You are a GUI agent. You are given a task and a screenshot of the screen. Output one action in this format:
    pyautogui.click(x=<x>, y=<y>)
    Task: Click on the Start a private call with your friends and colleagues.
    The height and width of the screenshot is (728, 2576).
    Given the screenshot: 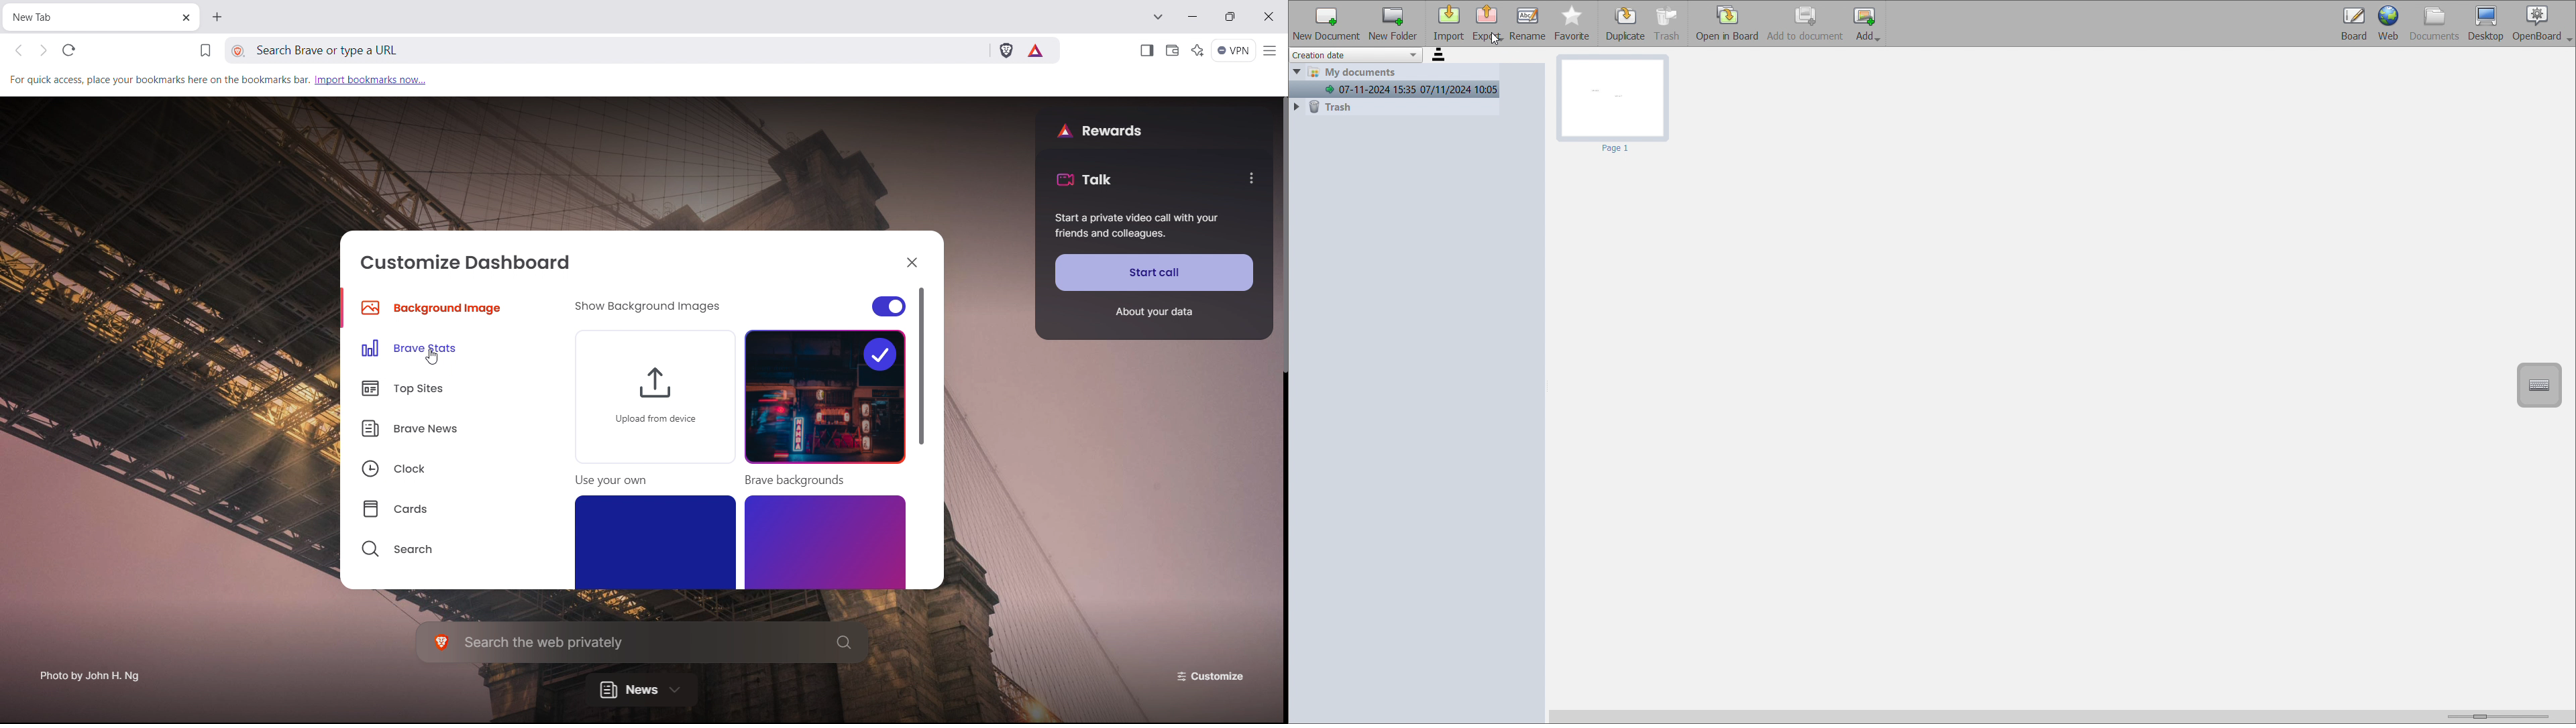 What is the action you would take?
    pyautogui.click(x=1137, y=227)
    